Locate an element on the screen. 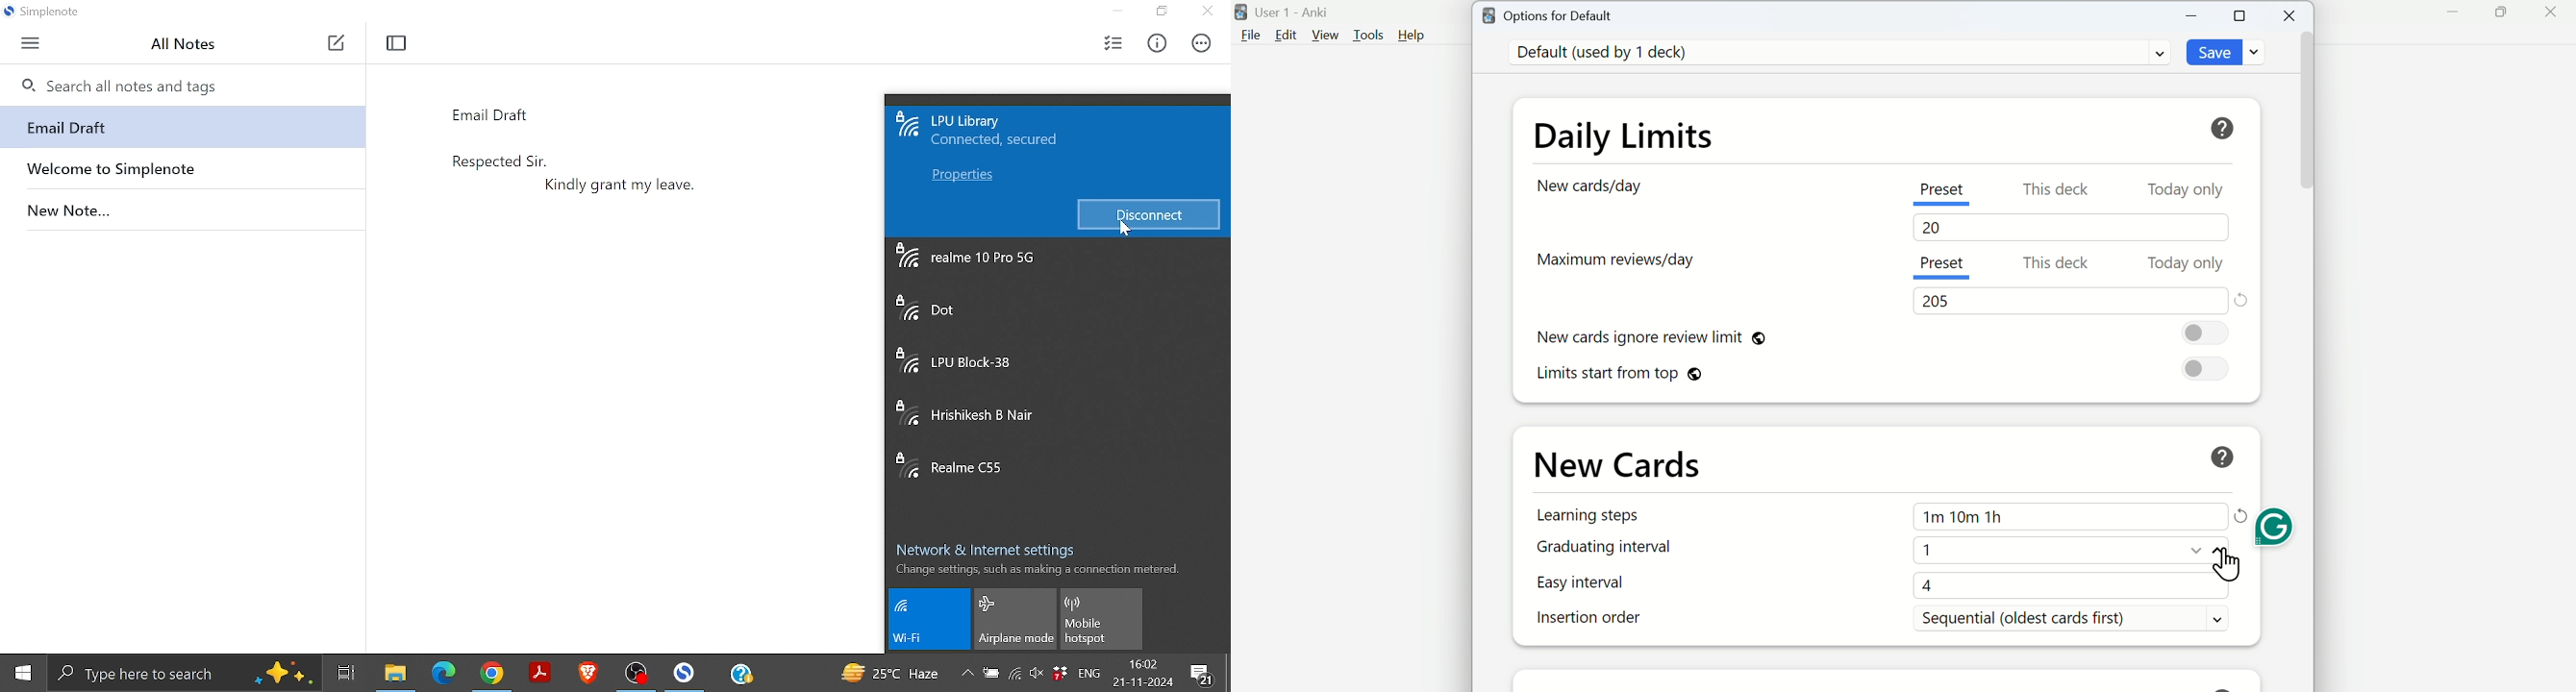 This screenshot has width=2576, height=700. File is located at coordinates (1250, 38).